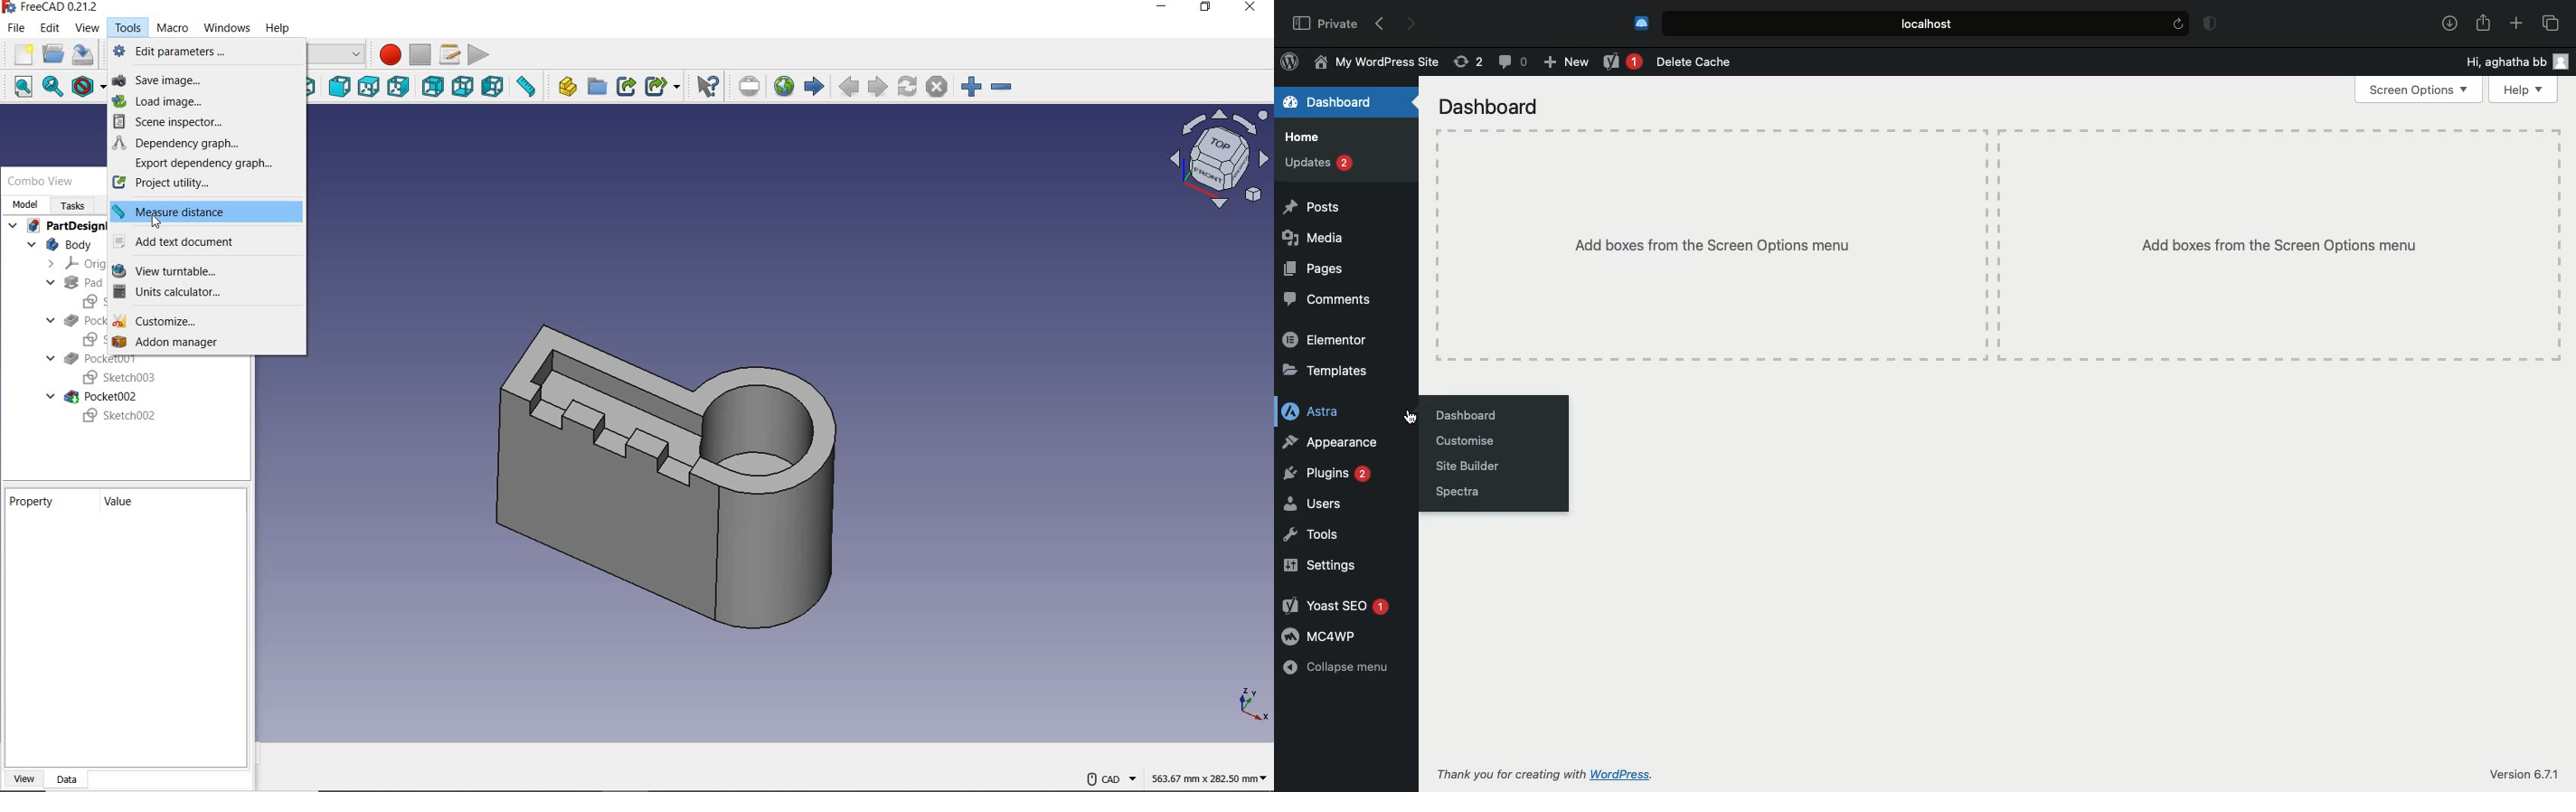 The height and width of the screenshot is (812, 2576). Describe the element at coordinates (1376, 61) in the screenshot. I see `My WordPress Site` at that location.